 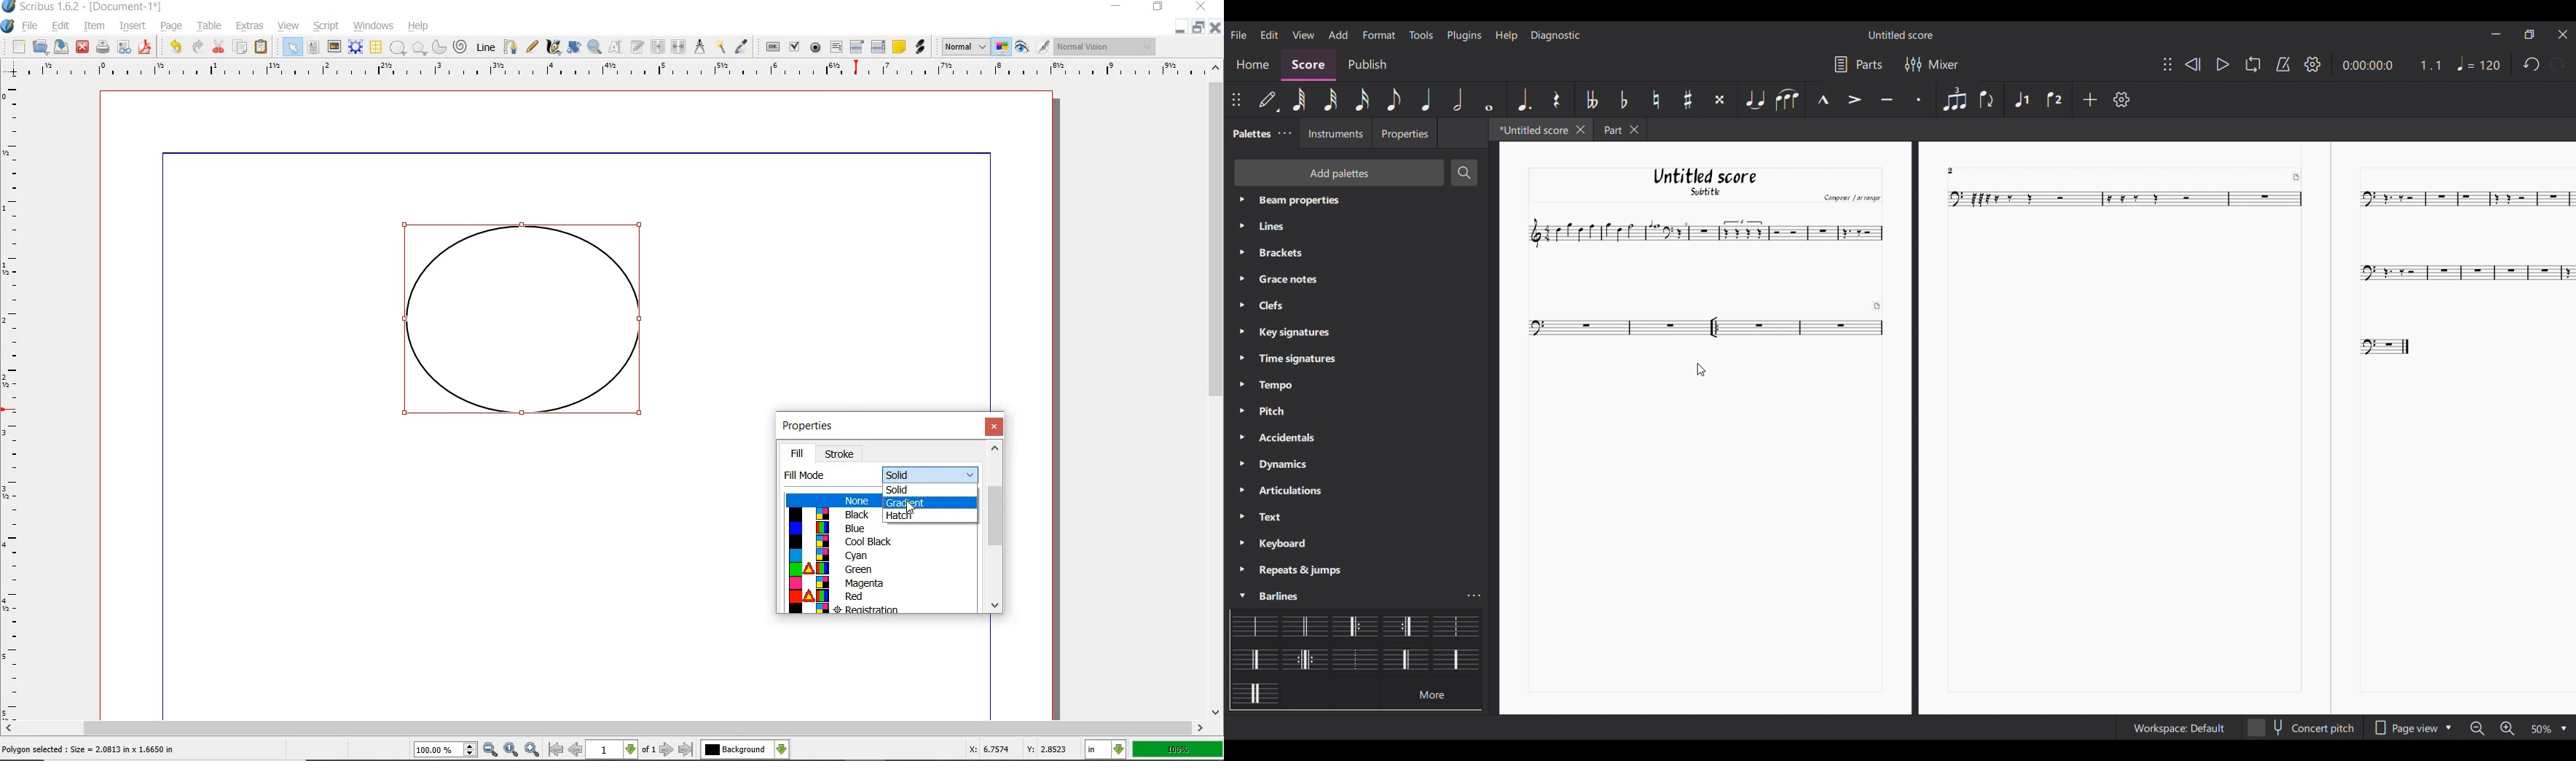 I want to click on Rewind, so click(x=2193, y=65).